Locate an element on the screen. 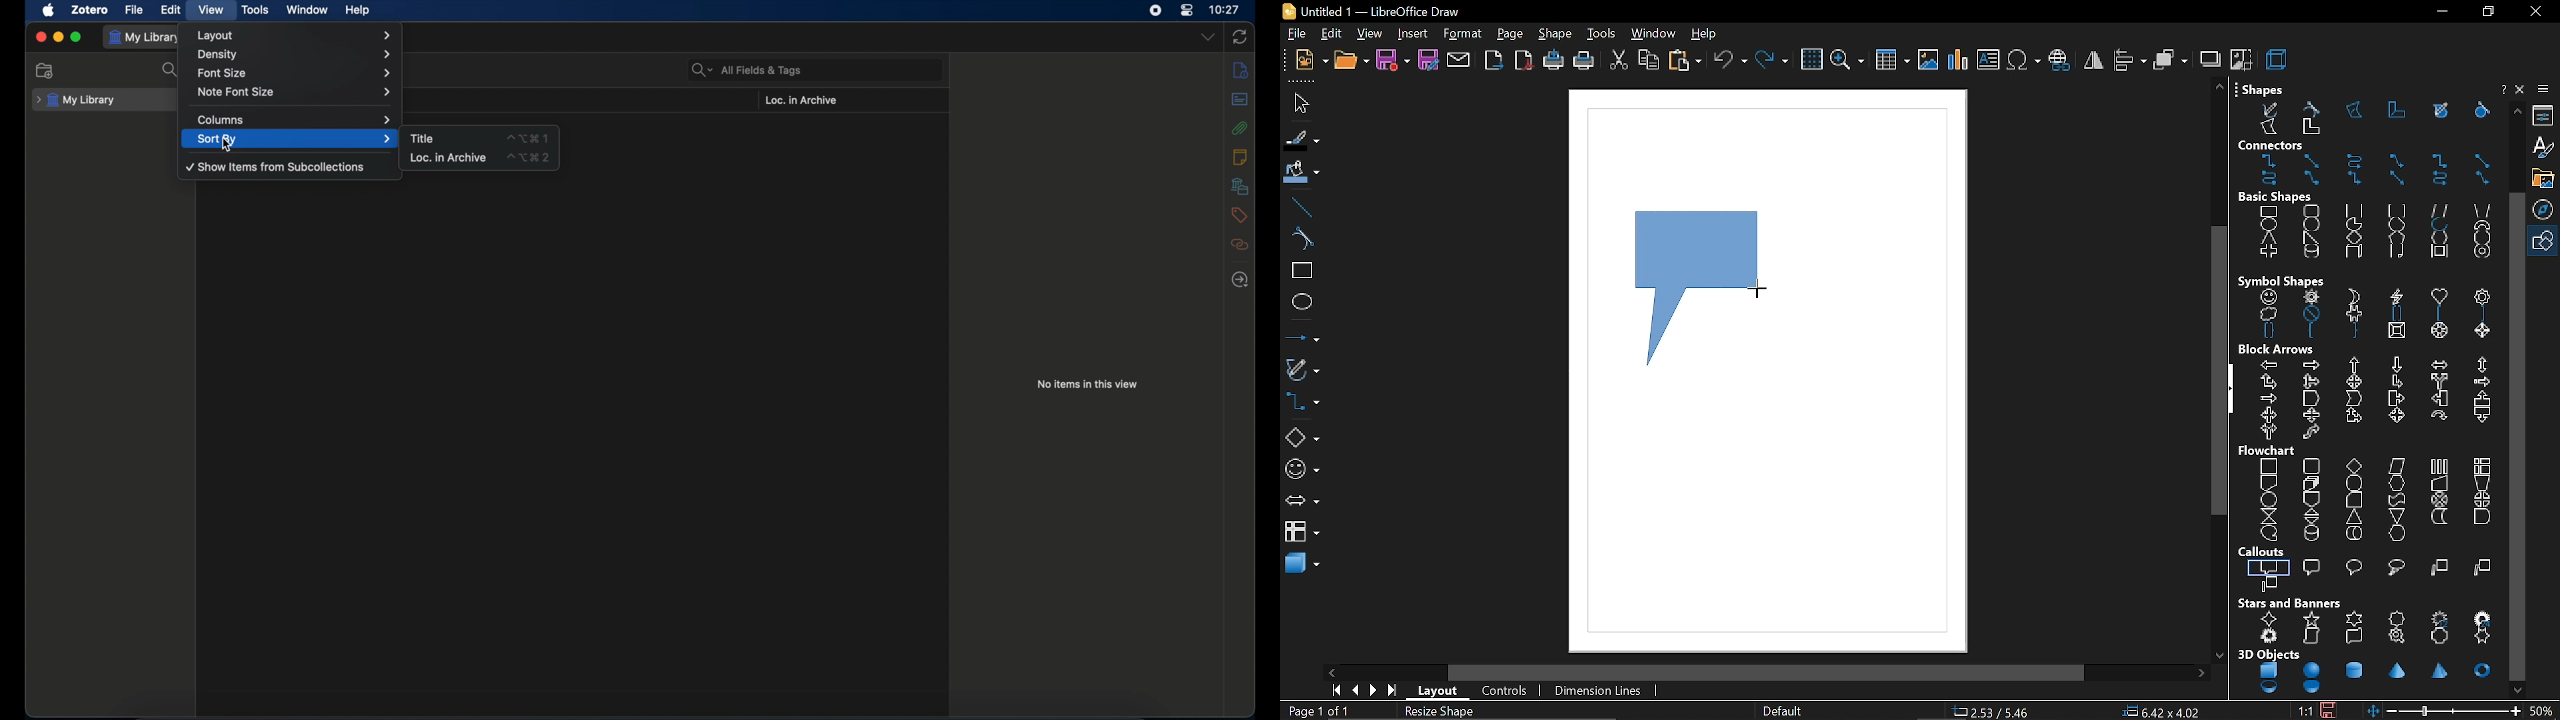 This screenshot has height=728, width=2576. change zoom is located at coordinates (2455, 710).